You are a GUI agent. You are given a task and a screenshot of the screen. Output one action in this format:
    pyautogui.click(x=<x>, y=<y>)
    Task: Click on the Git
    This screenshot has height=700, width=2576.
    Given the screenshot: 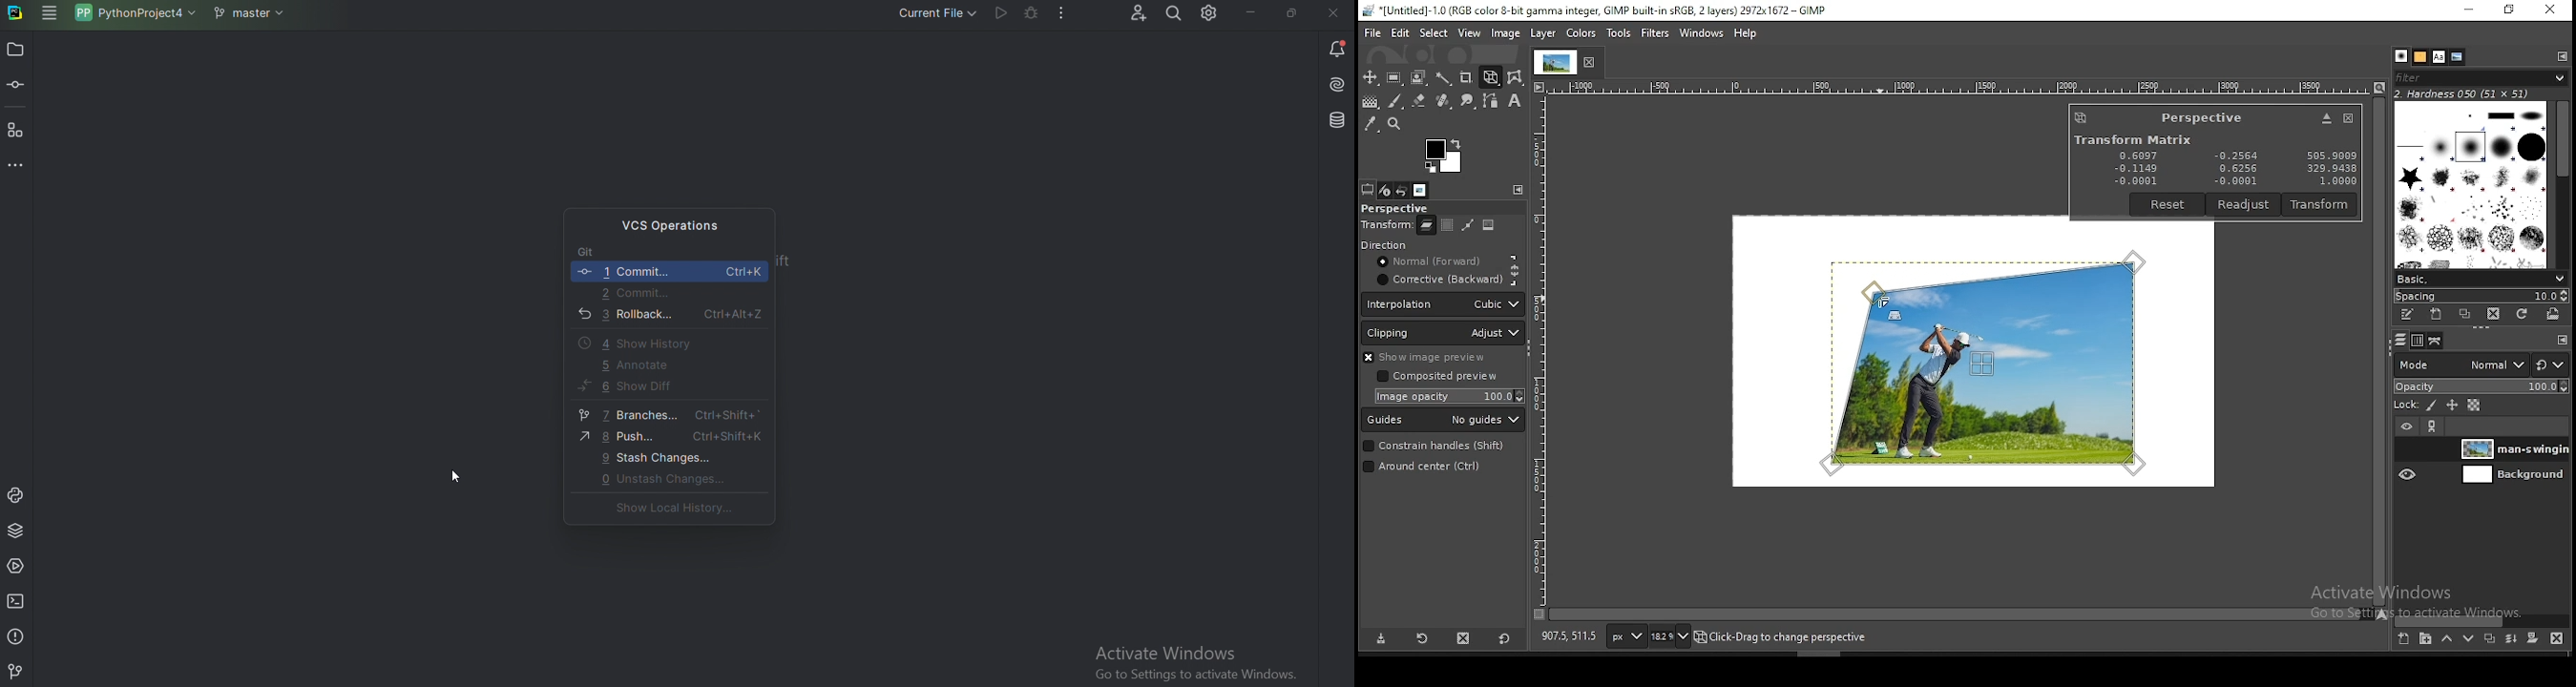 What is the action you would take?
    pyautogui.click(x=18, y=671)
    